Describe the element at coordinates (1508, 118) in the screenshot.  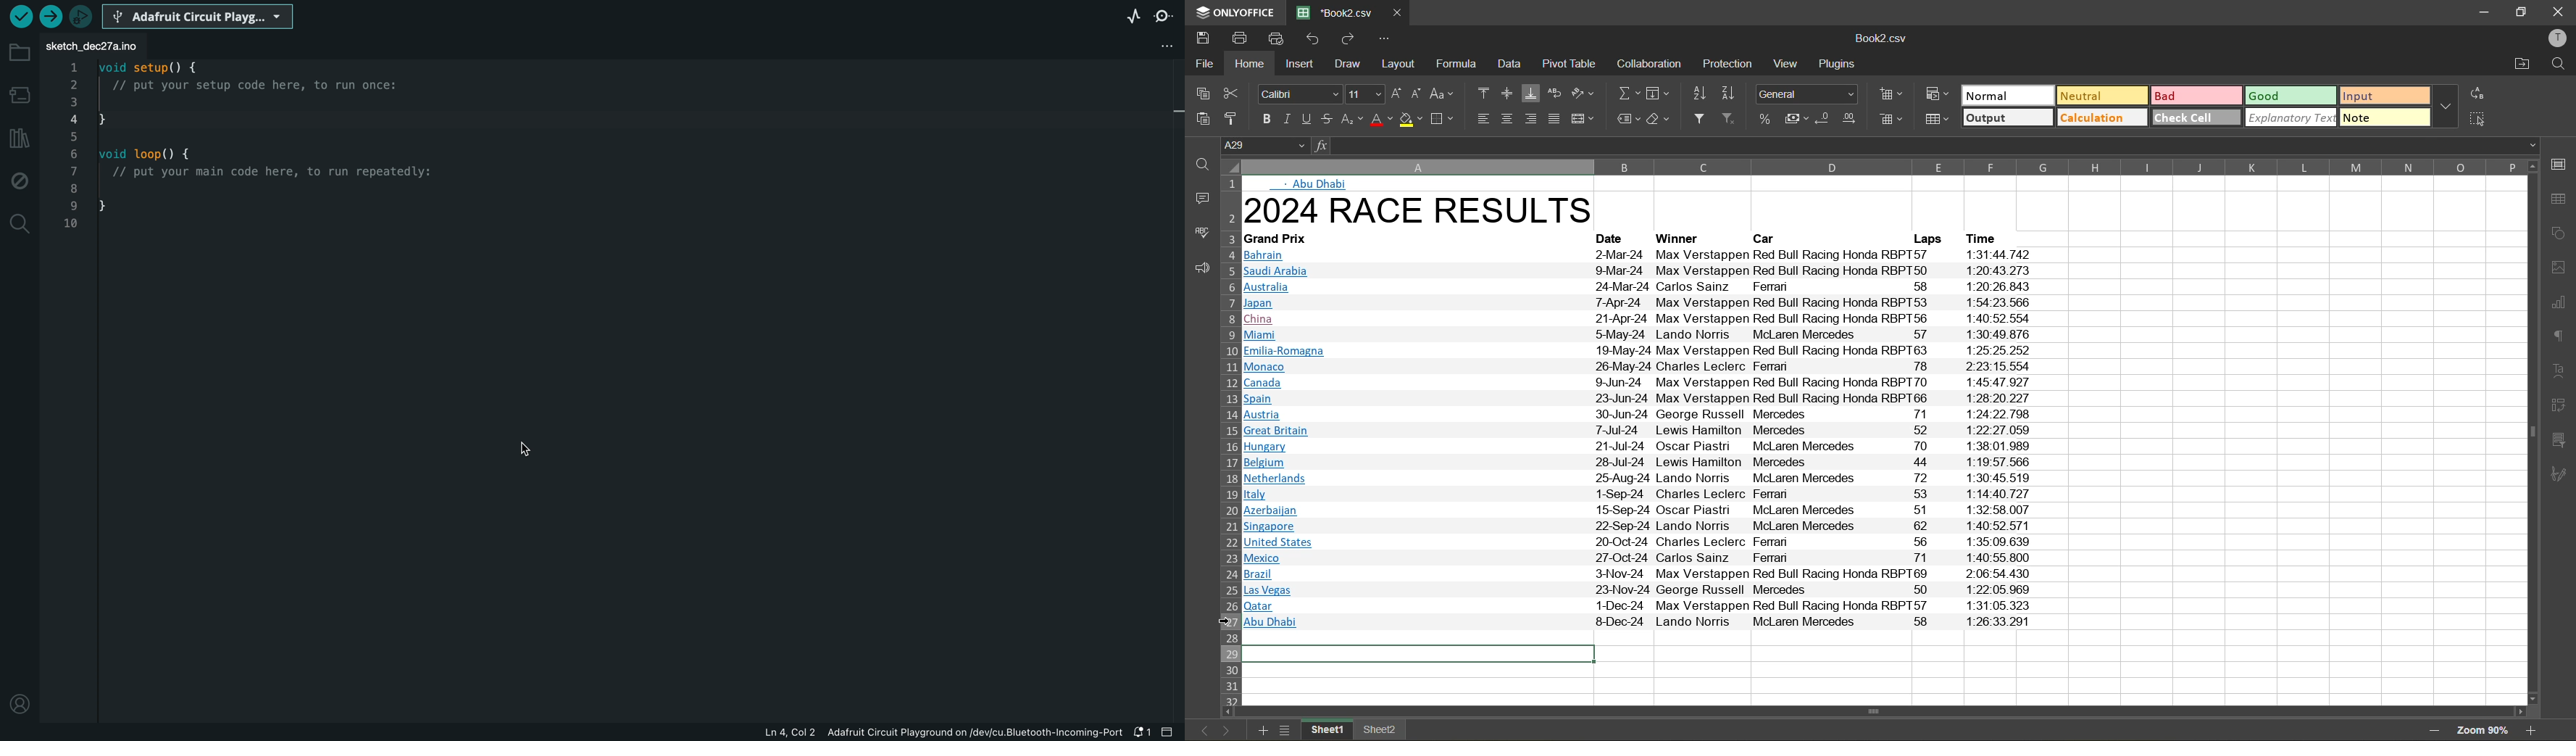
I see `align center` at that location.